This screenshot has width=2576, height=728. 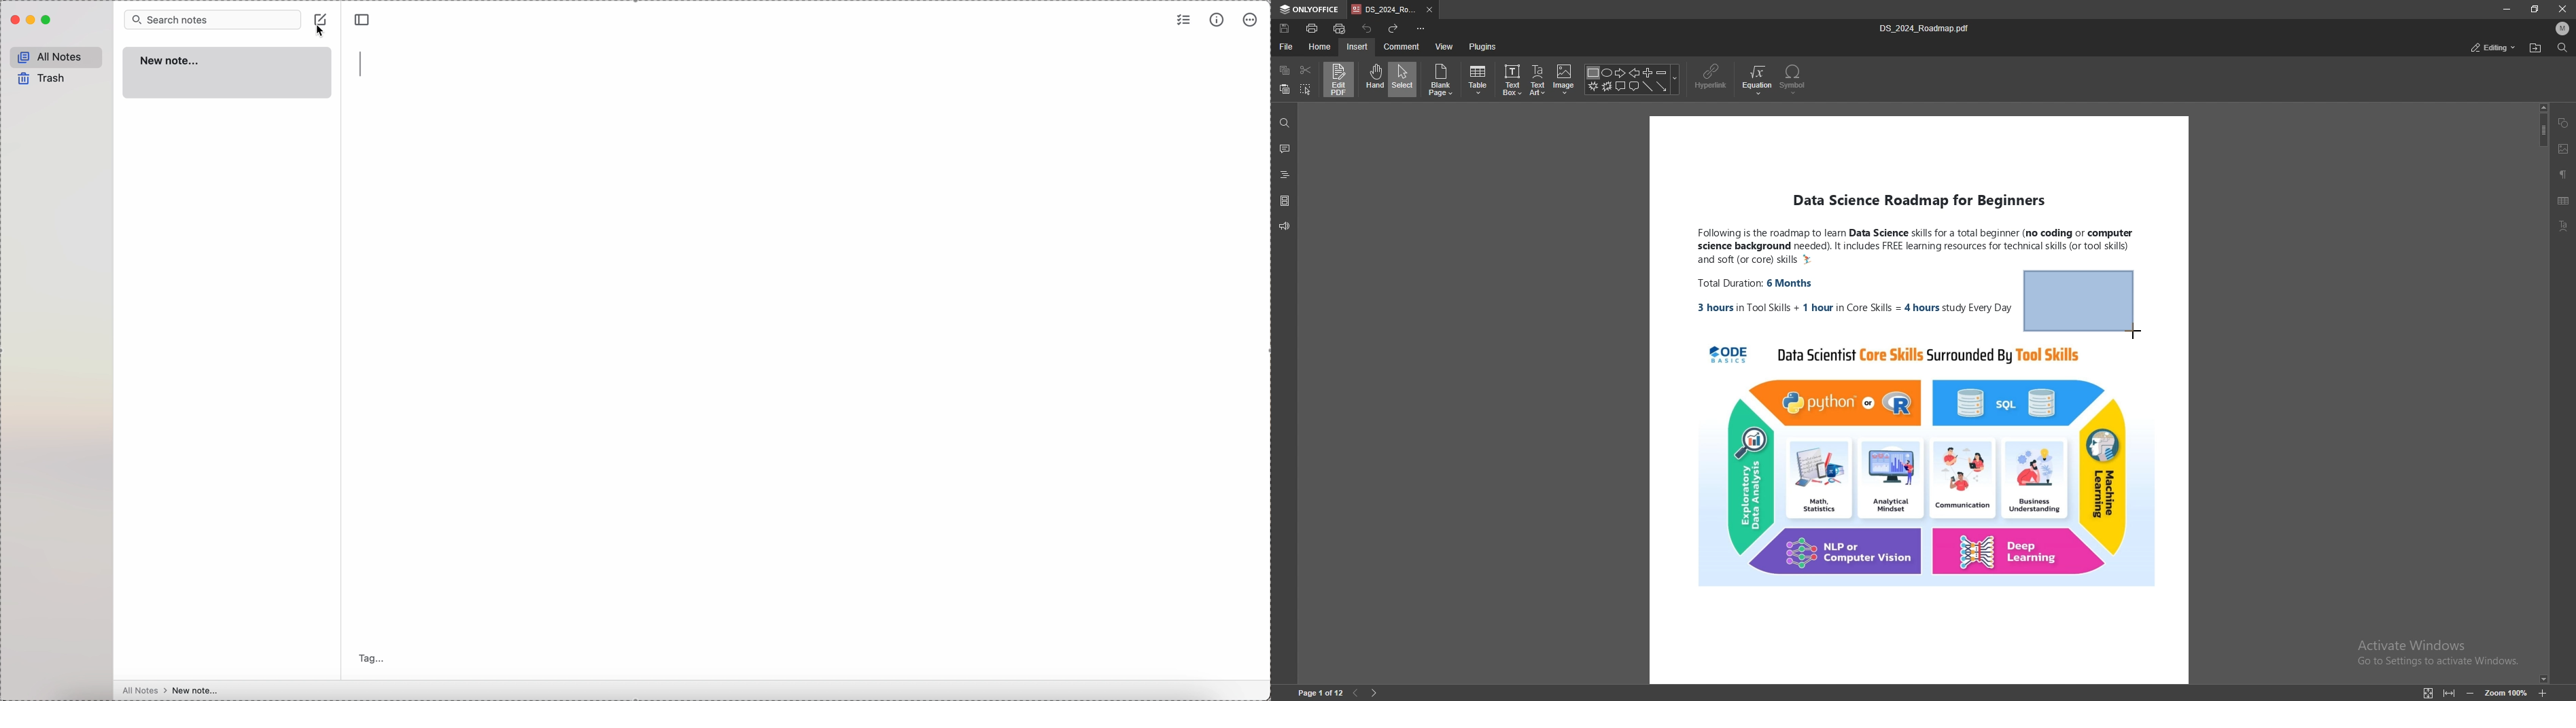 I want to click on minimize, so click(x=2505, y=9).